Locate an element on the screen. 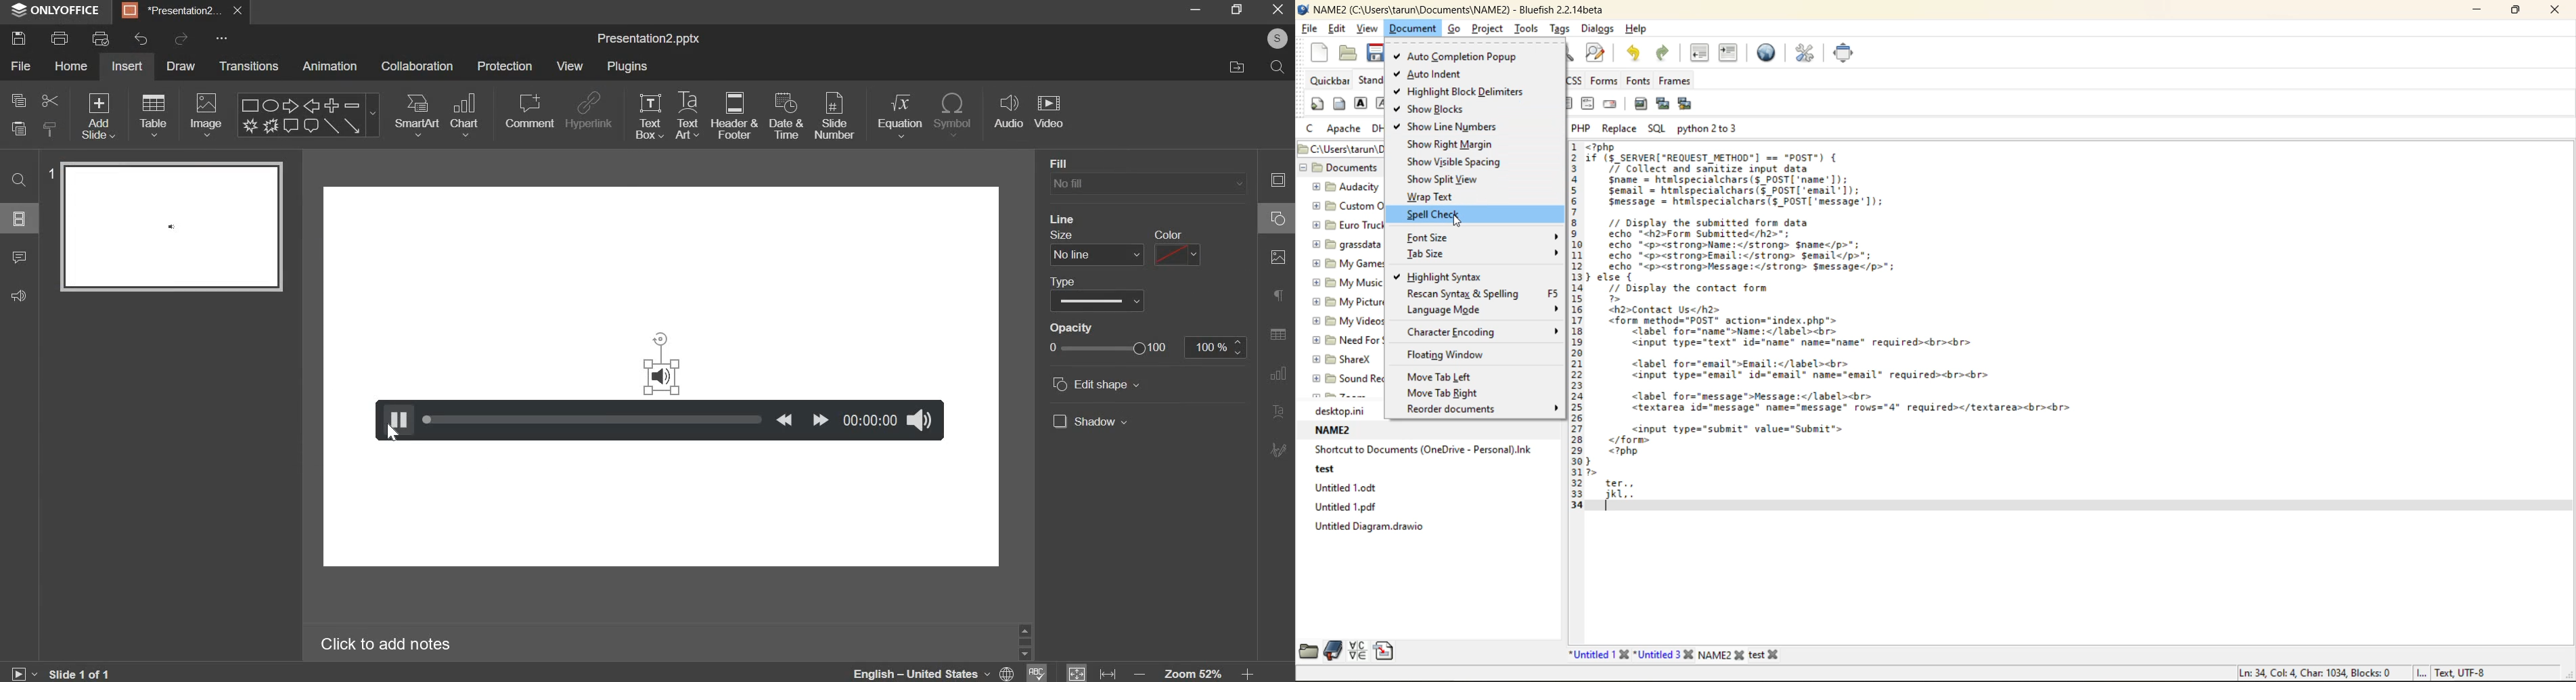 This screenshot has height=700, width=2576. file location is located at coordinates (1244, 69).